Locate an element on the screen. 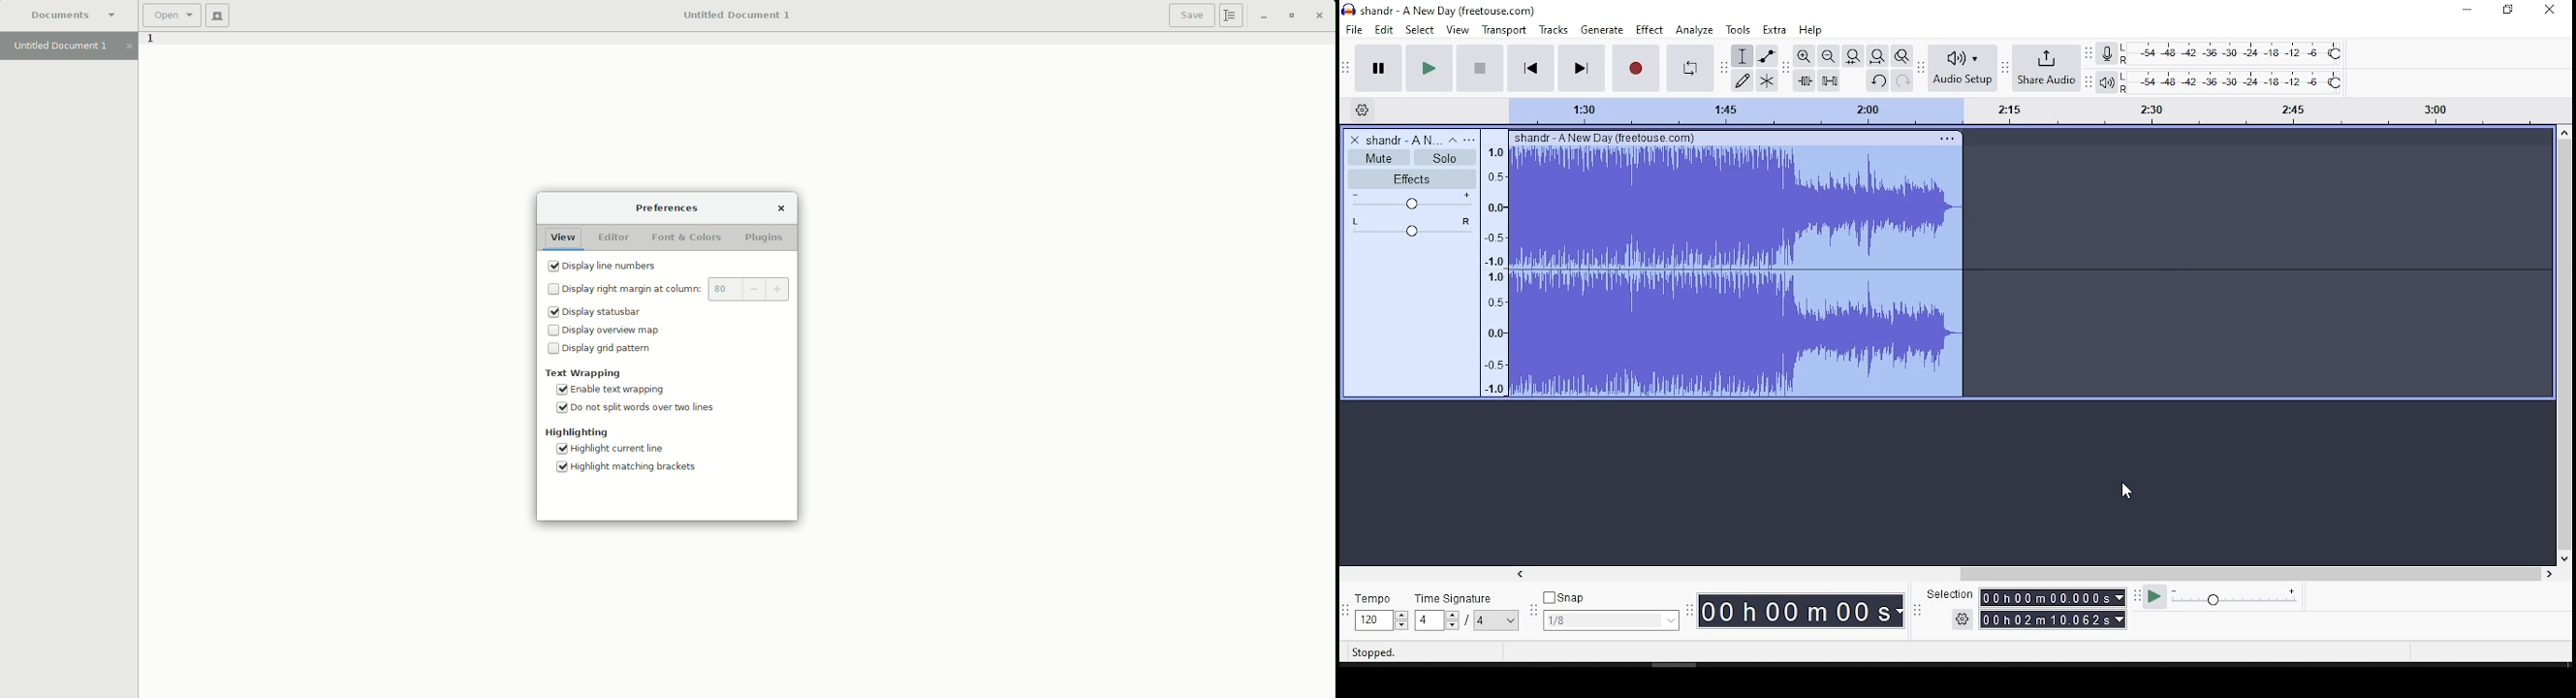  Do no split words over two lines is located at coordinates (637, 410).